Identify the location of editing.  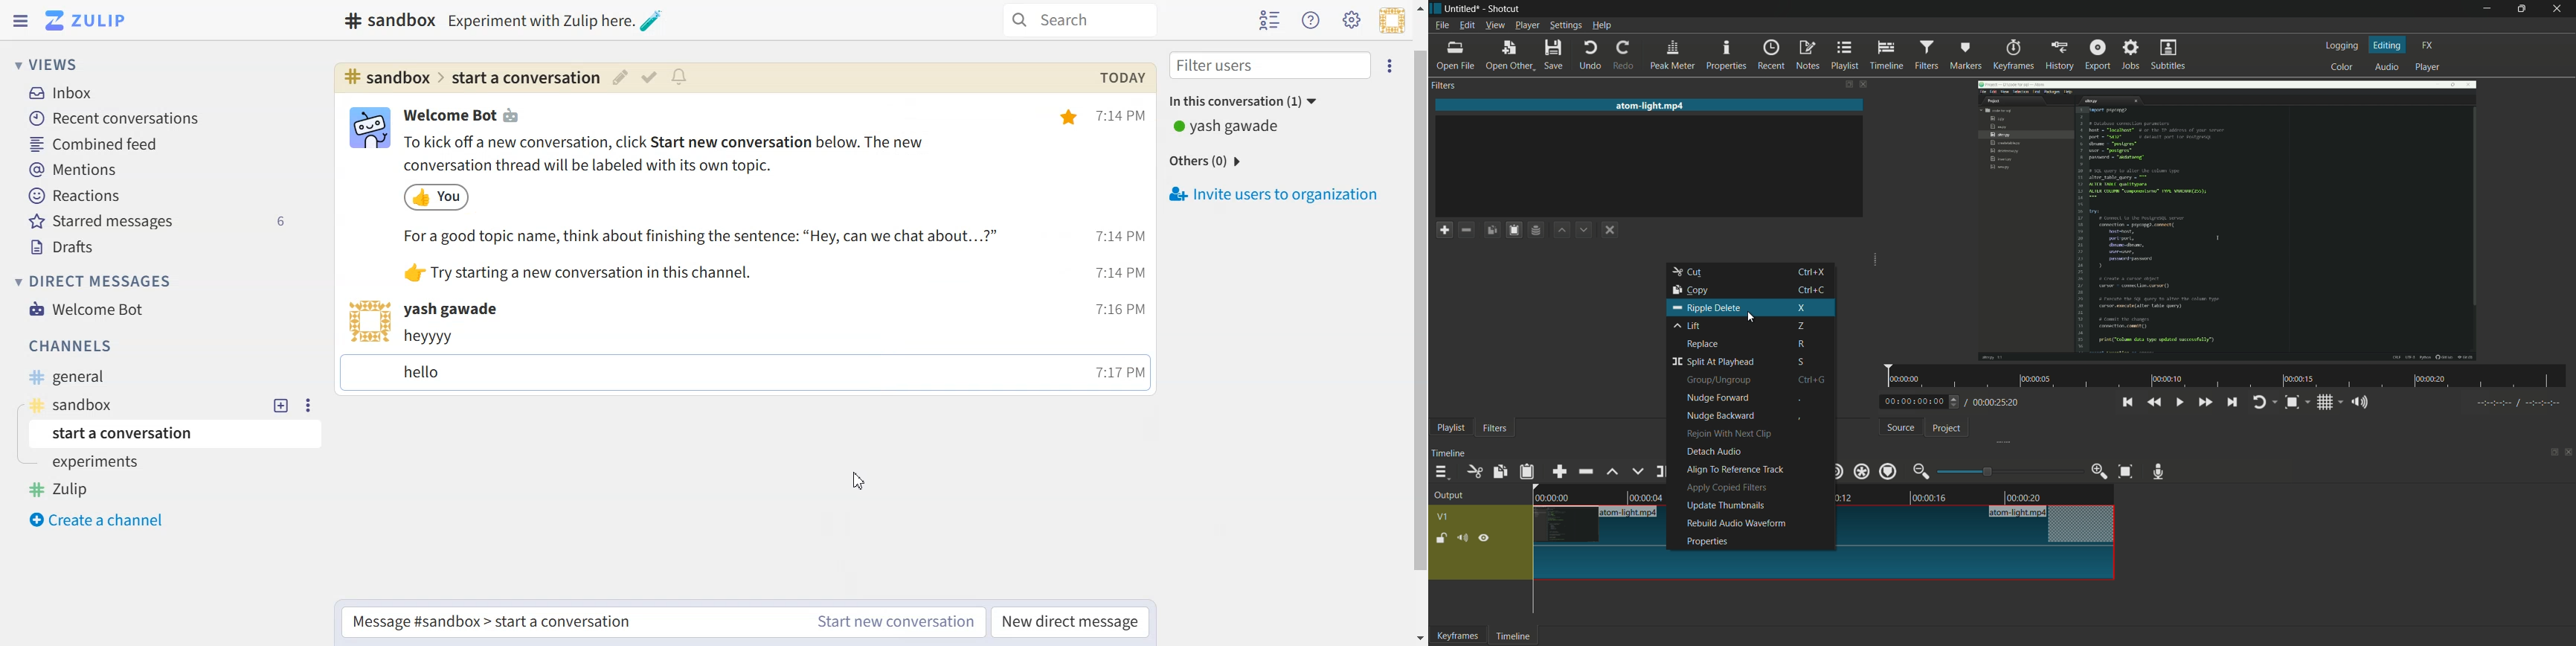
(2388, 45).